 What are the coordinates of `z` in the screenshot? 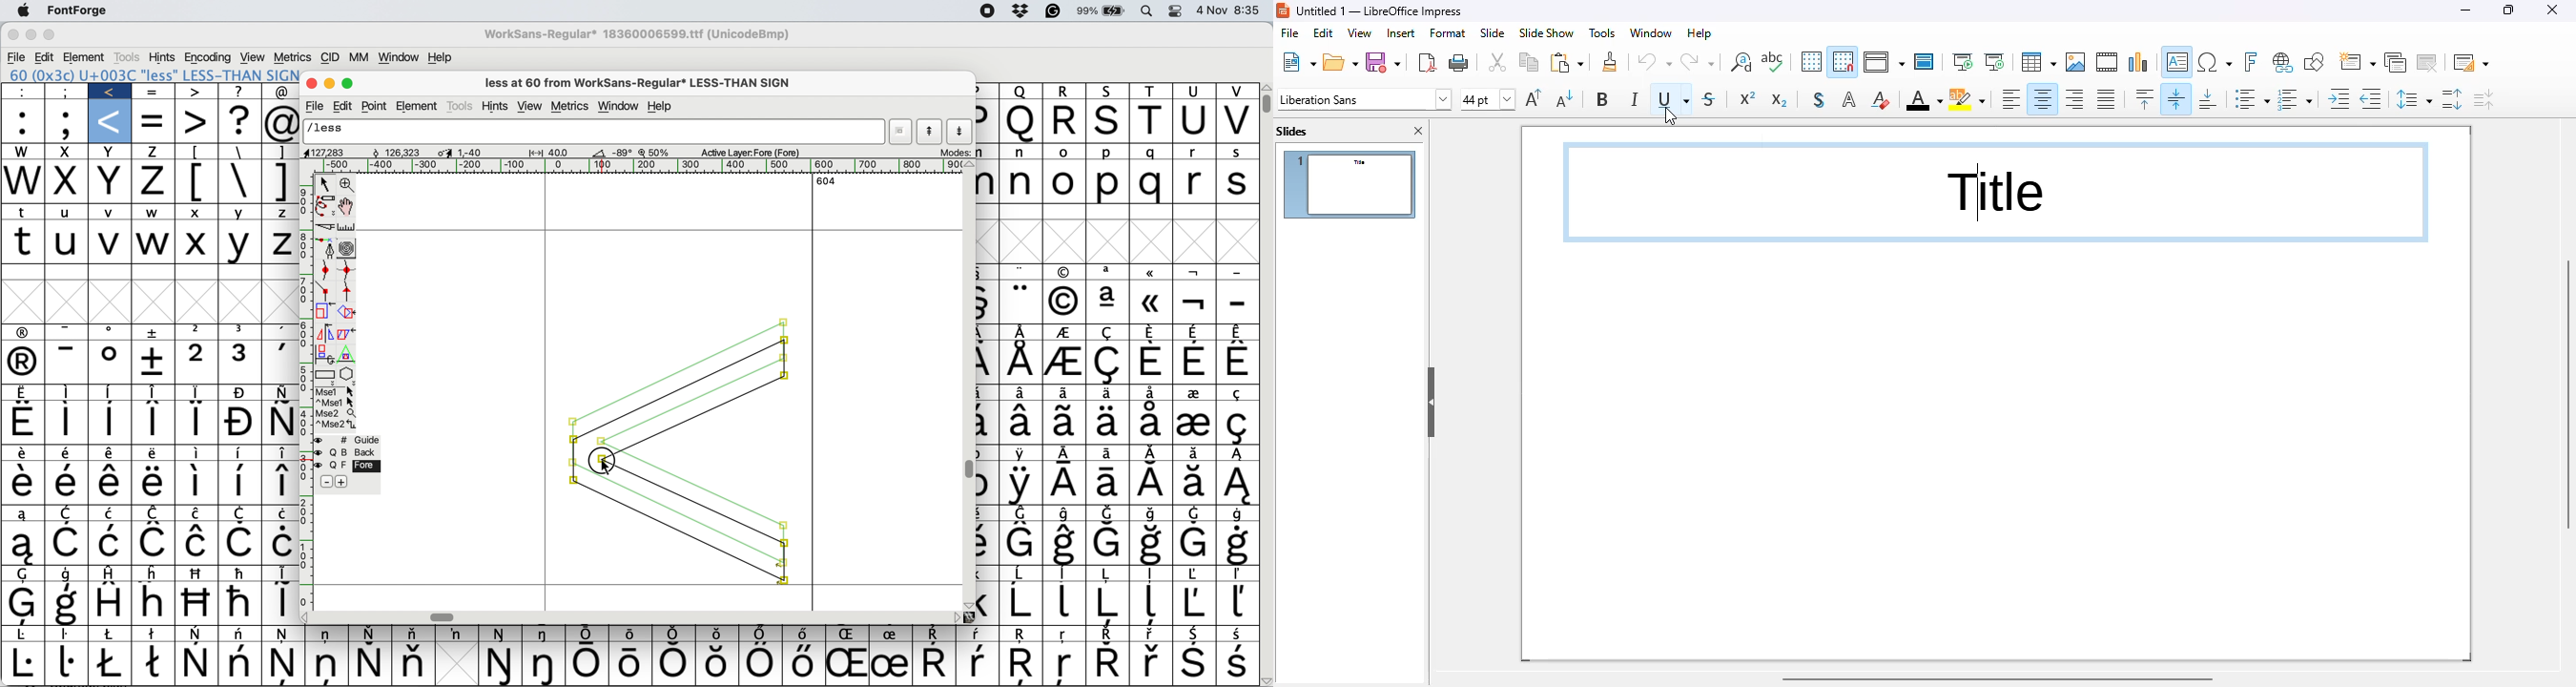 It's located at (154, 153).